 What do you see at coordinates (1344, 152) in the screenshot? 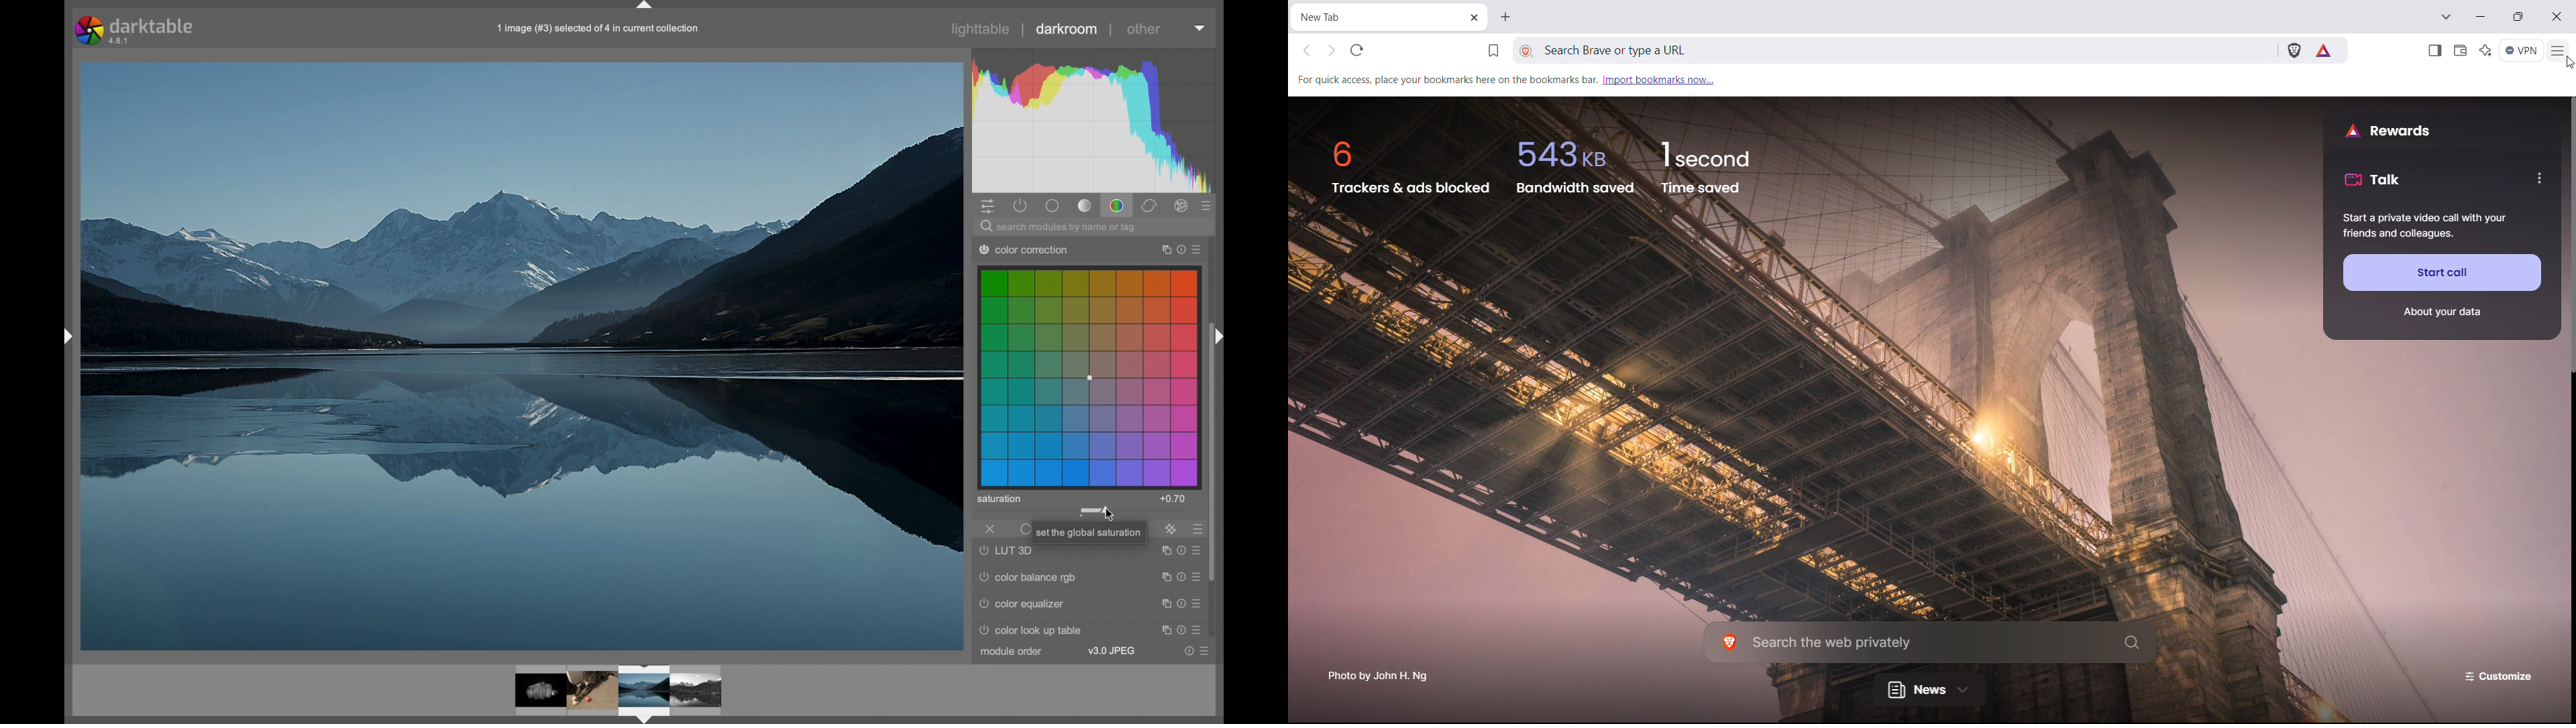
I see `6` at bounding box center [1344, 152].